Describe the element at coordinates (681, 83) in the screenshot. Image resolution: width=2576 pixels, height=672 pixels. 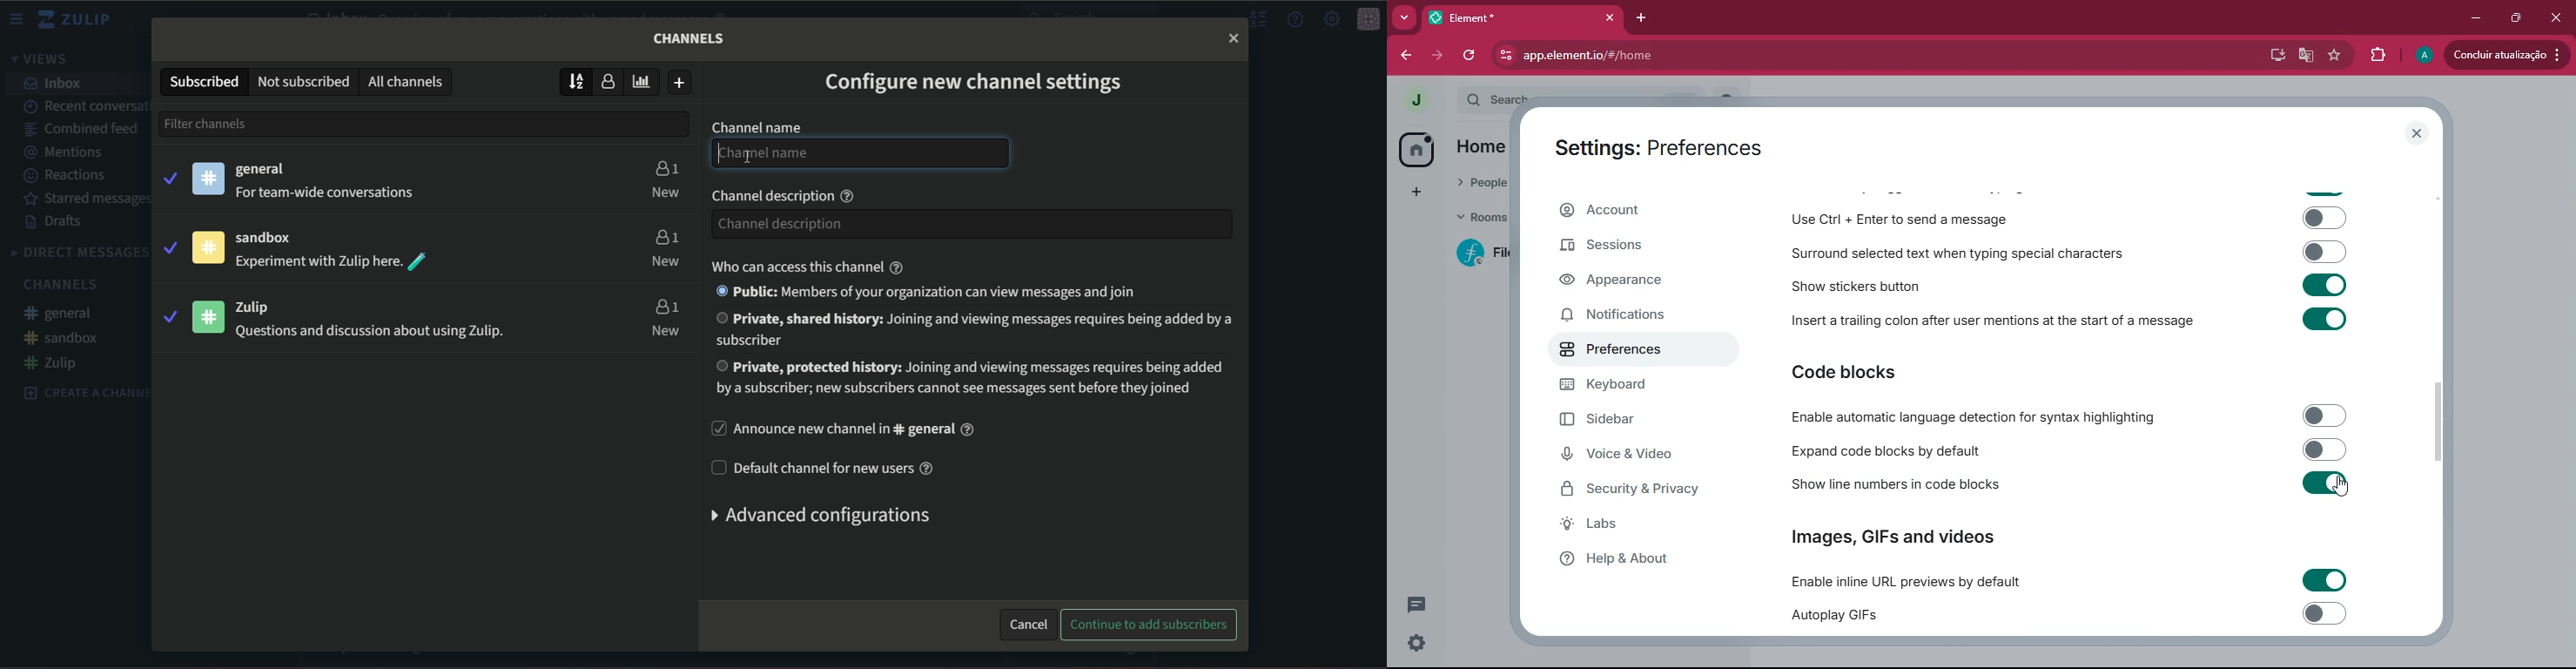
I see `add` at that location.